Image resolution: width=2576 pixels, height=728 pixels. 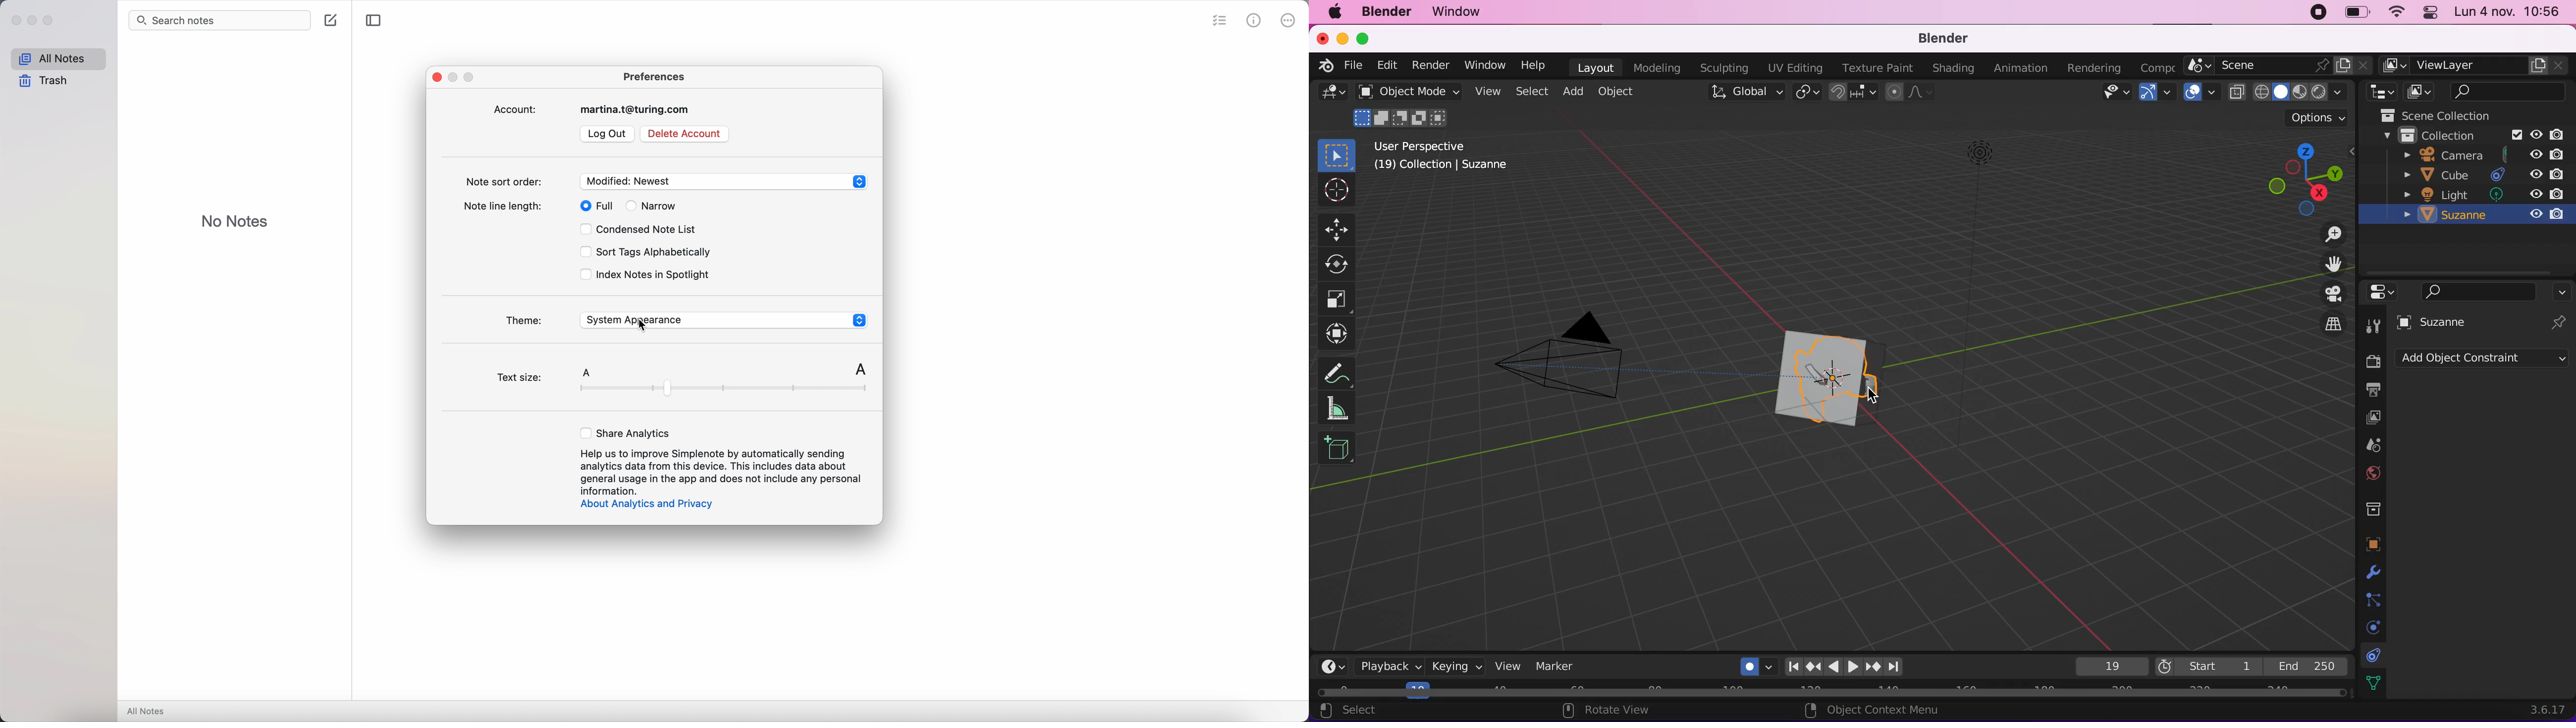 I want to click on about analytics and privacy, so click(x=645, y=505).